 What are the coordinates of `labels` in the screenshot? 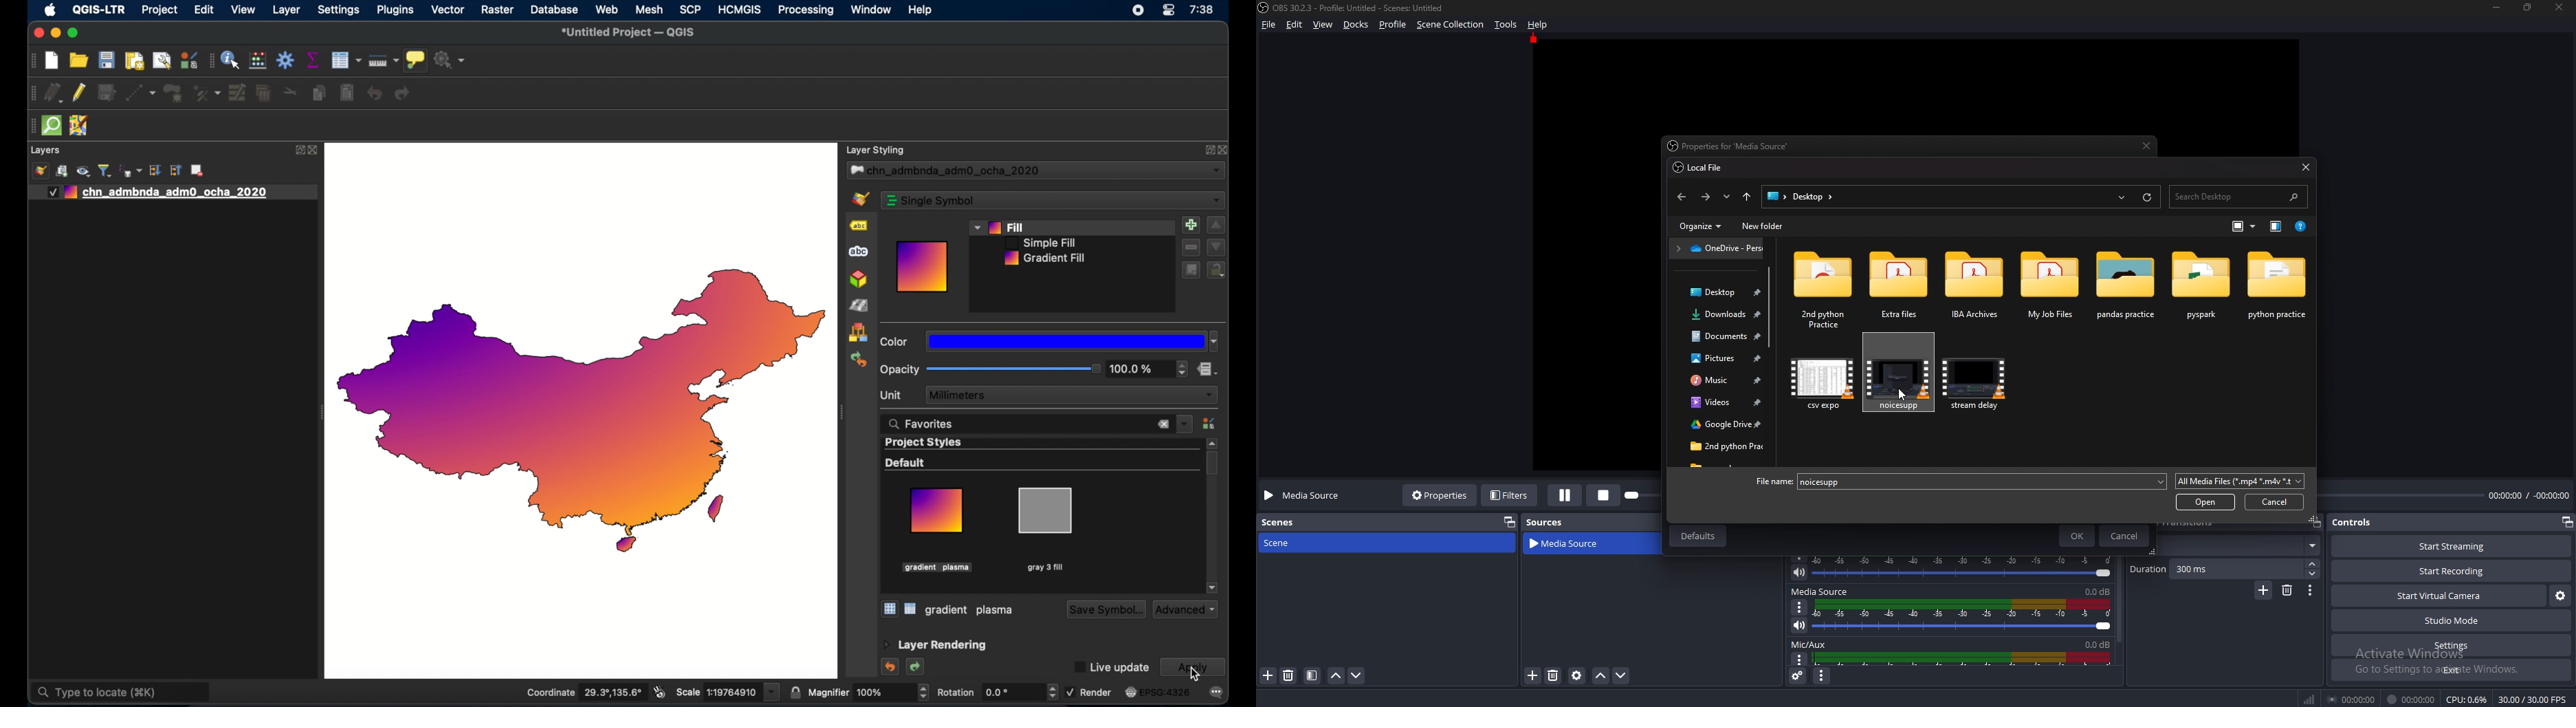 It's located at (859, 225).